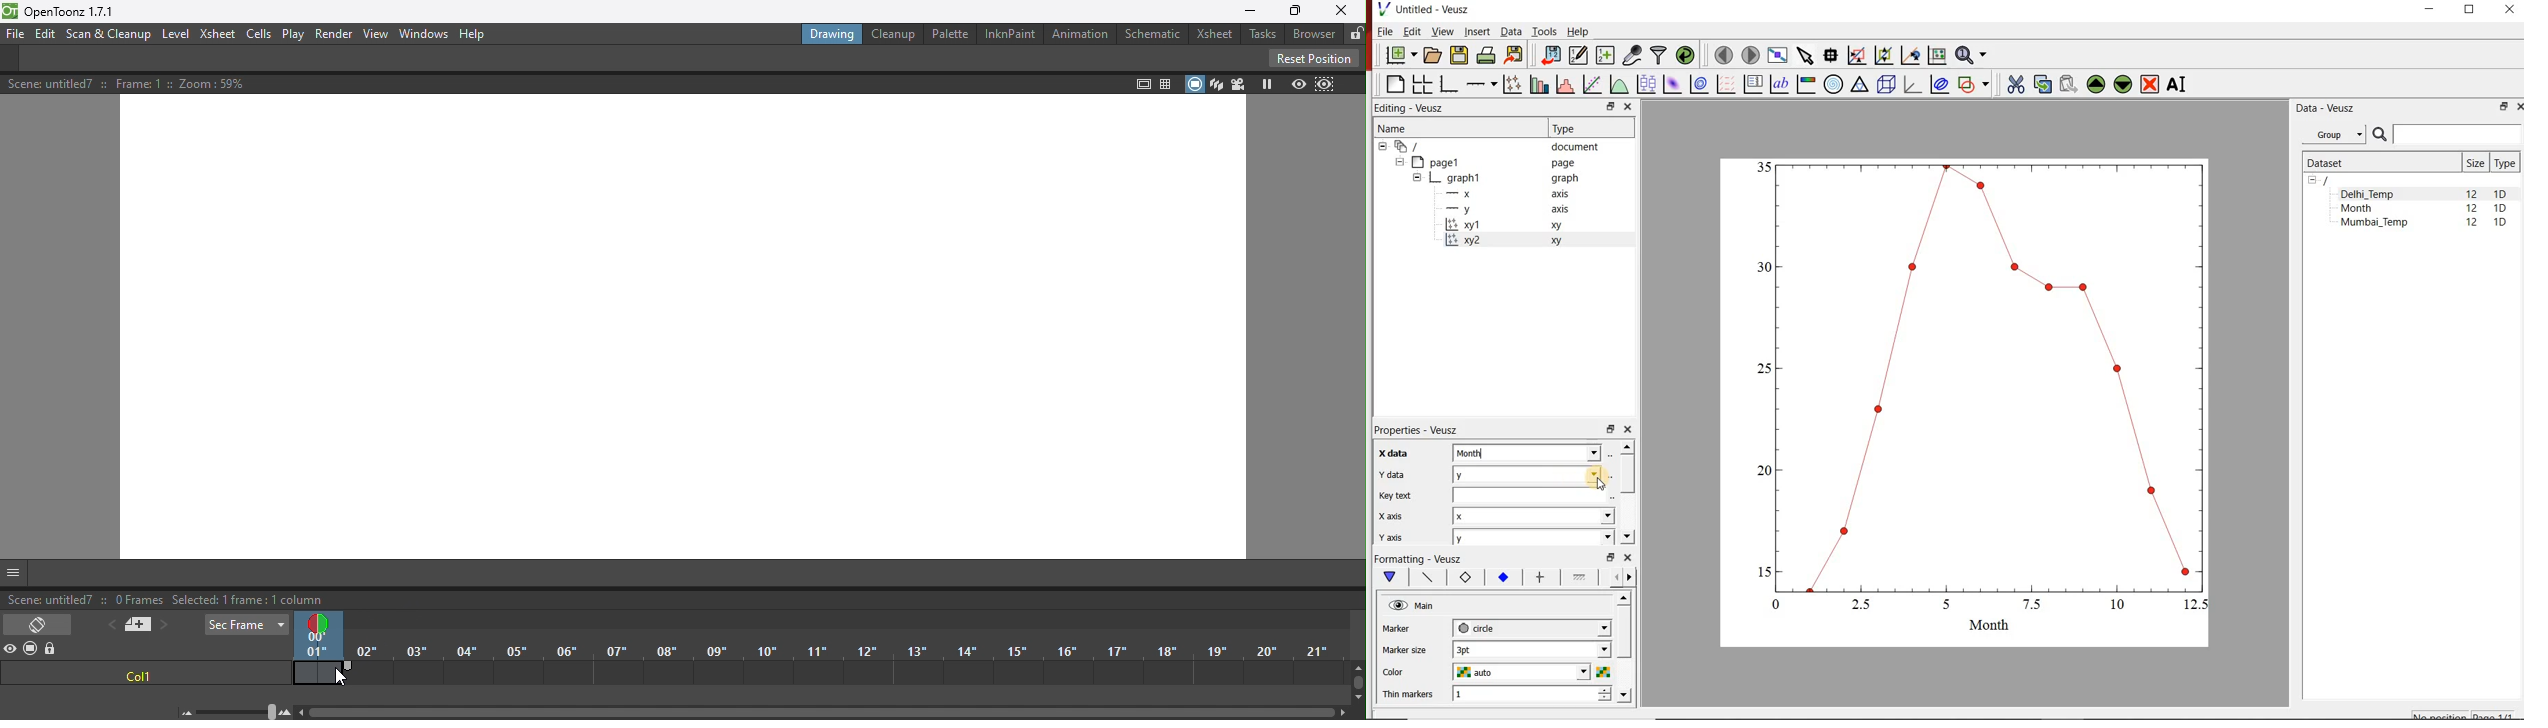 The height and width of the screenshot is (728, 2548). I want to click on plot a function, so click(1619, 84).